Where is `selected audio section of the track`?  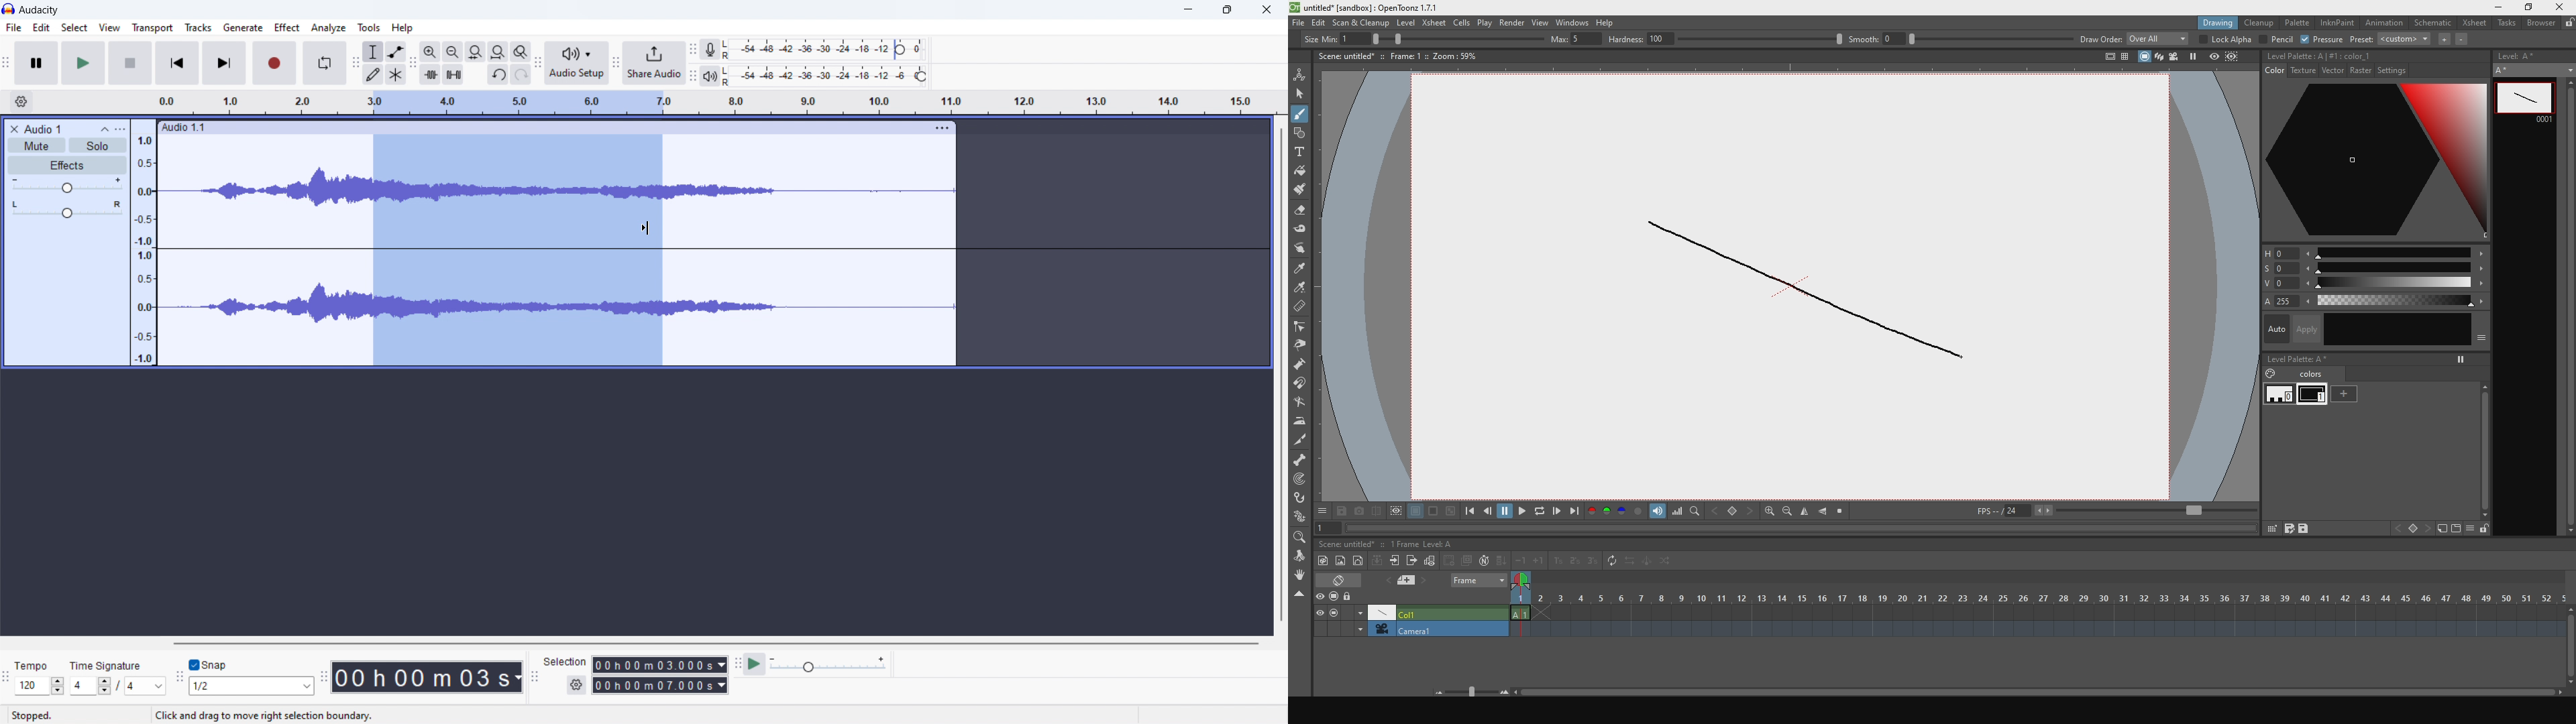
selected audio section of the track is located at coordinates (518, 255).